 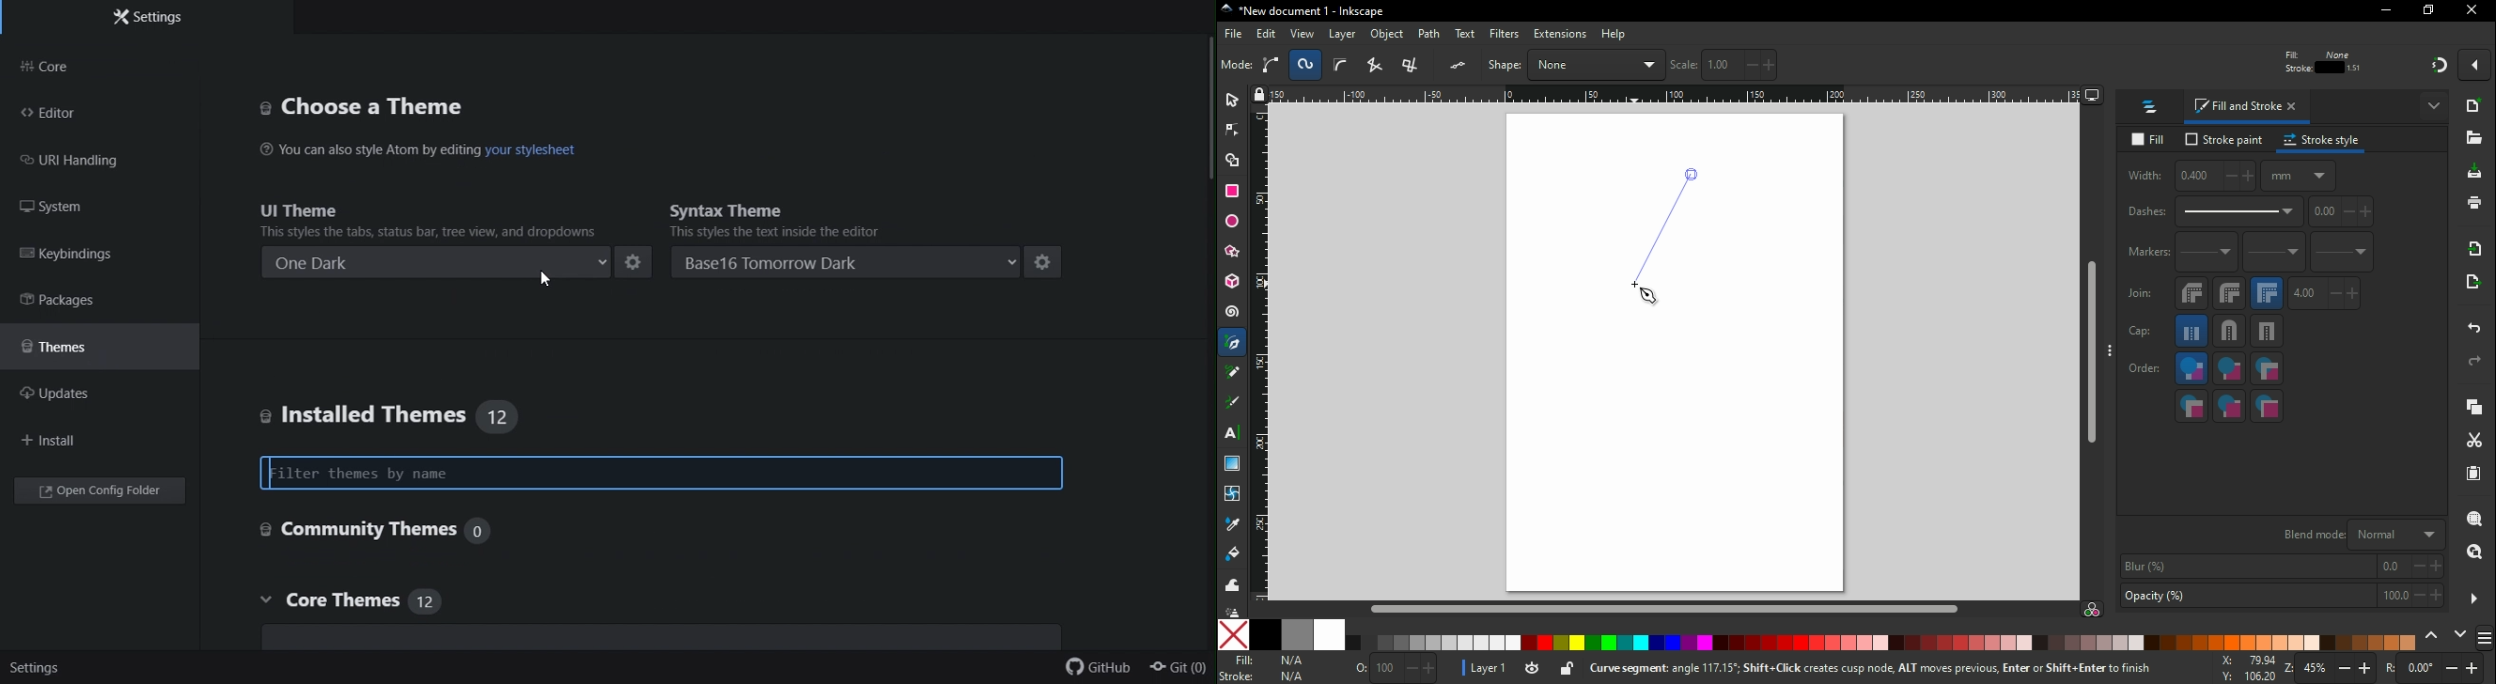 I want to click on This styles the tabs, status bar, tree view, and dropdowns, so click(x=434, y=231).